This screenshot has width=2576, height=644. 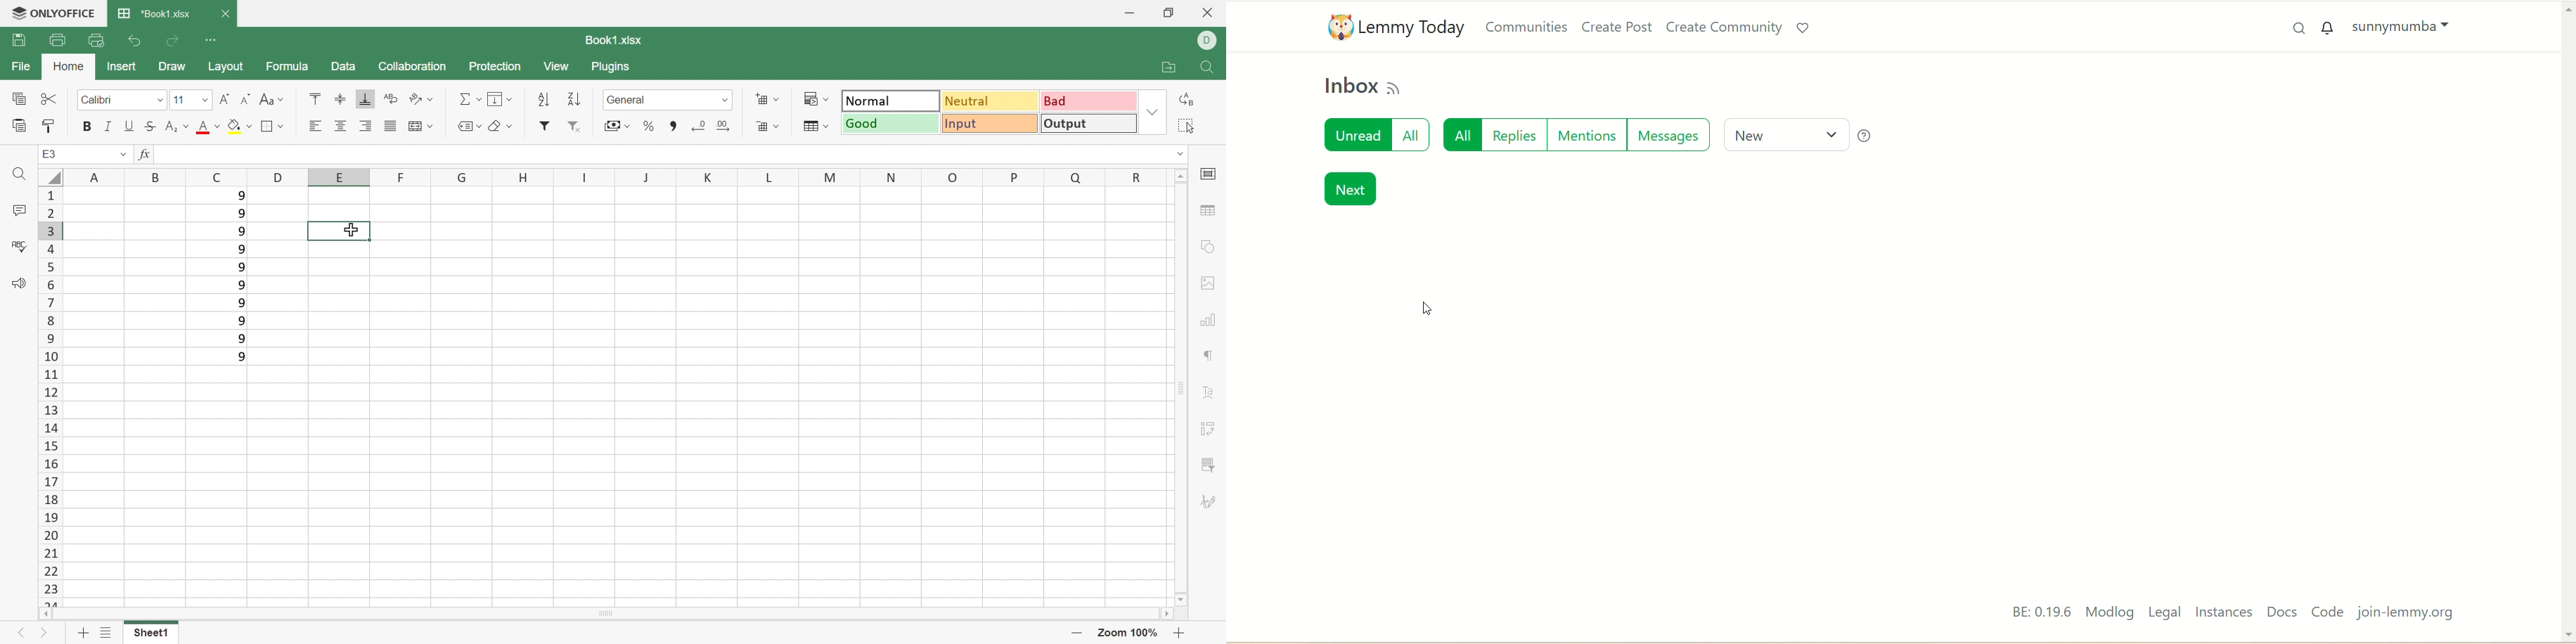 I want to click on Redo, so click(x=172, y=40).